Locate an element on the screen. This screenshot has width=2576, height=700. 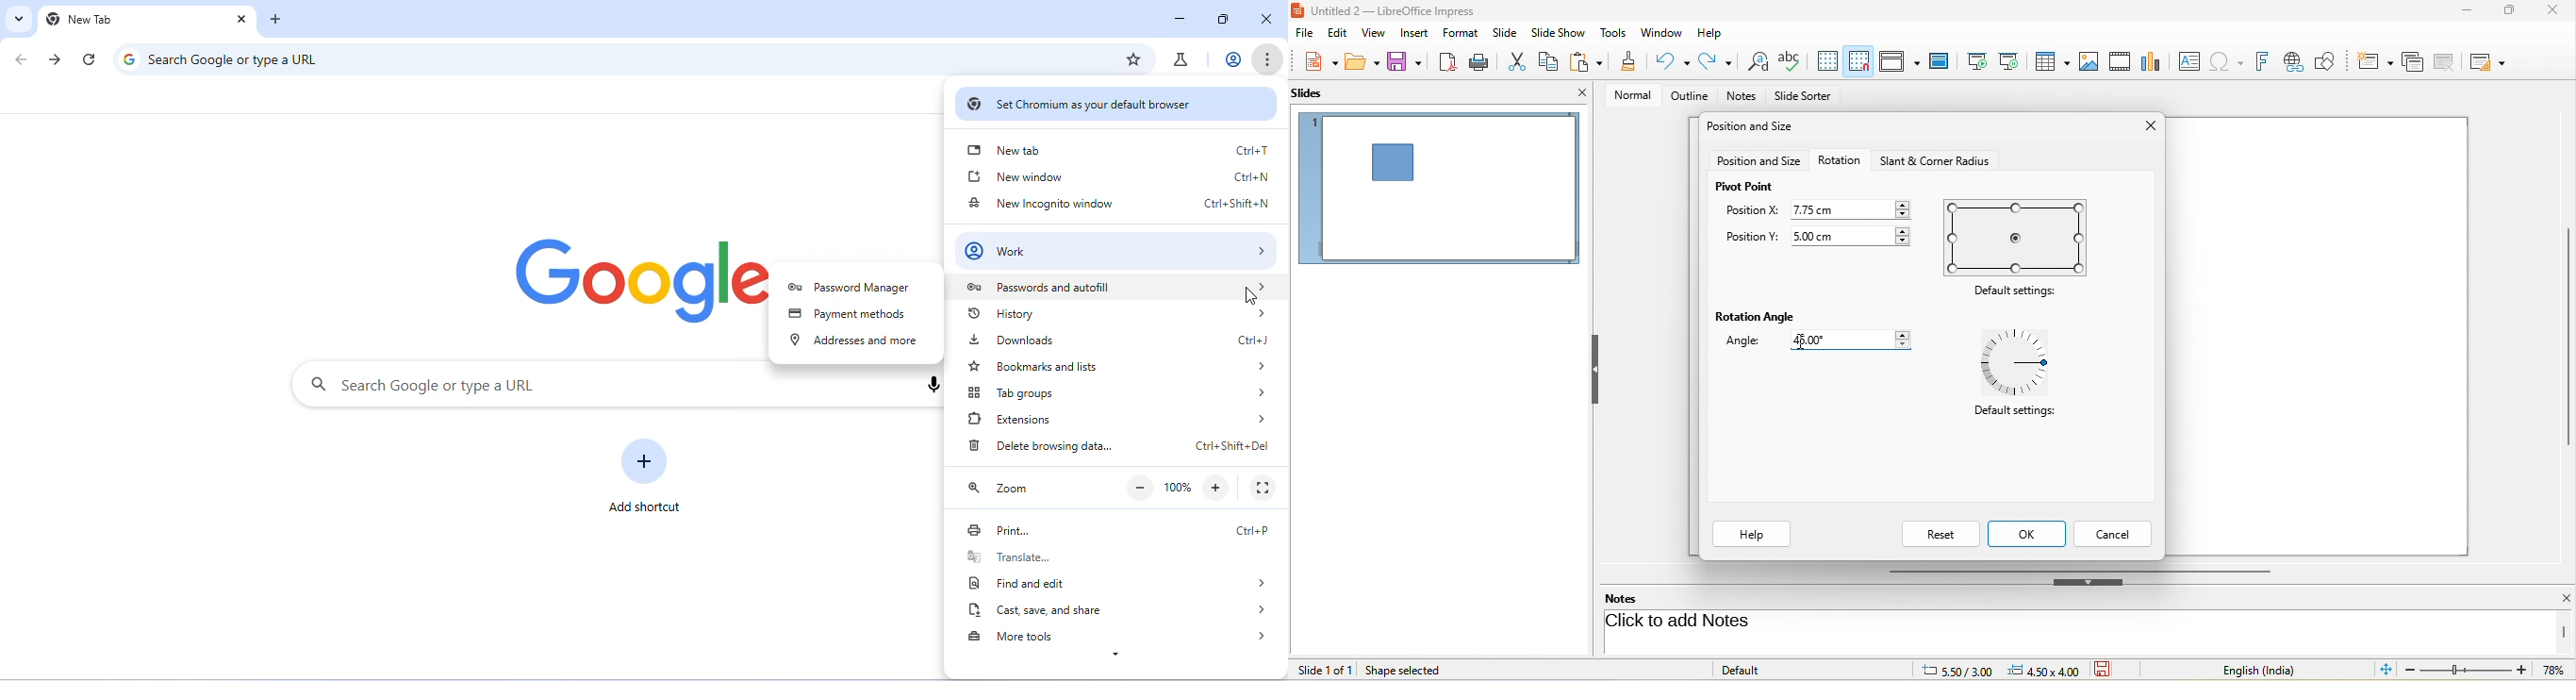
duplicate slide is located at coordinates (2412, 60).